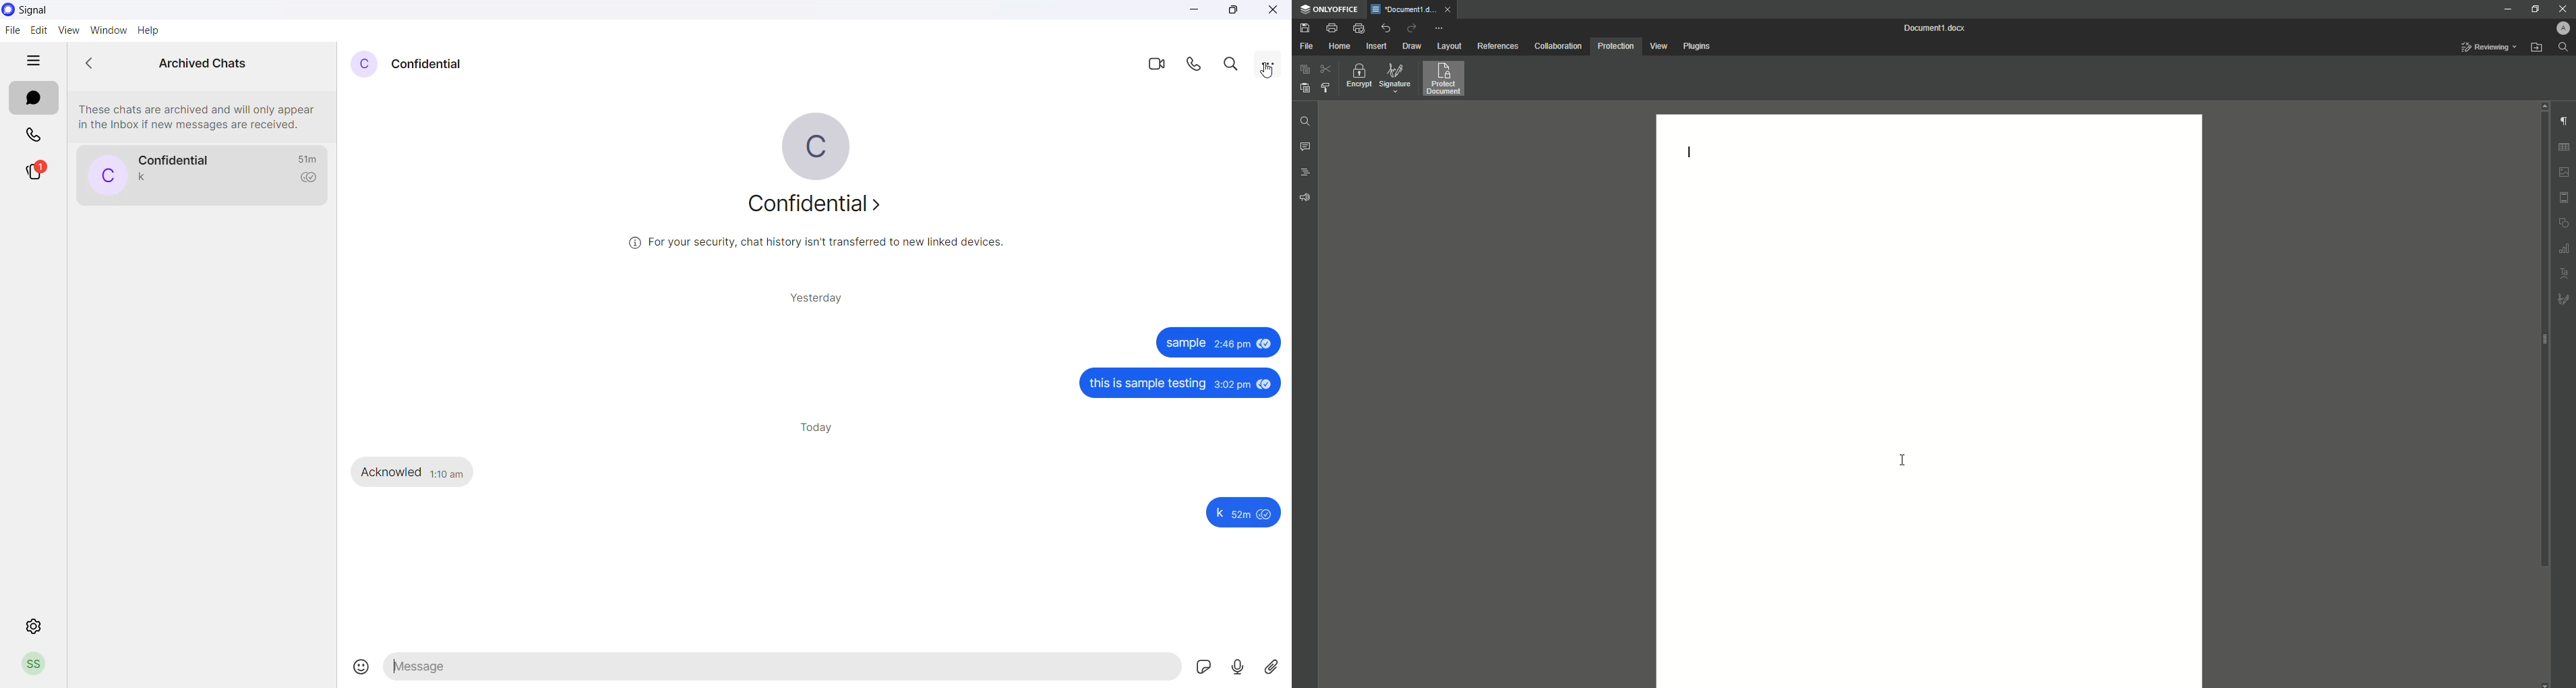 The width and height of the screenshot is (2576, 700). I want to click on Text Art settings, so click(2565, 273).